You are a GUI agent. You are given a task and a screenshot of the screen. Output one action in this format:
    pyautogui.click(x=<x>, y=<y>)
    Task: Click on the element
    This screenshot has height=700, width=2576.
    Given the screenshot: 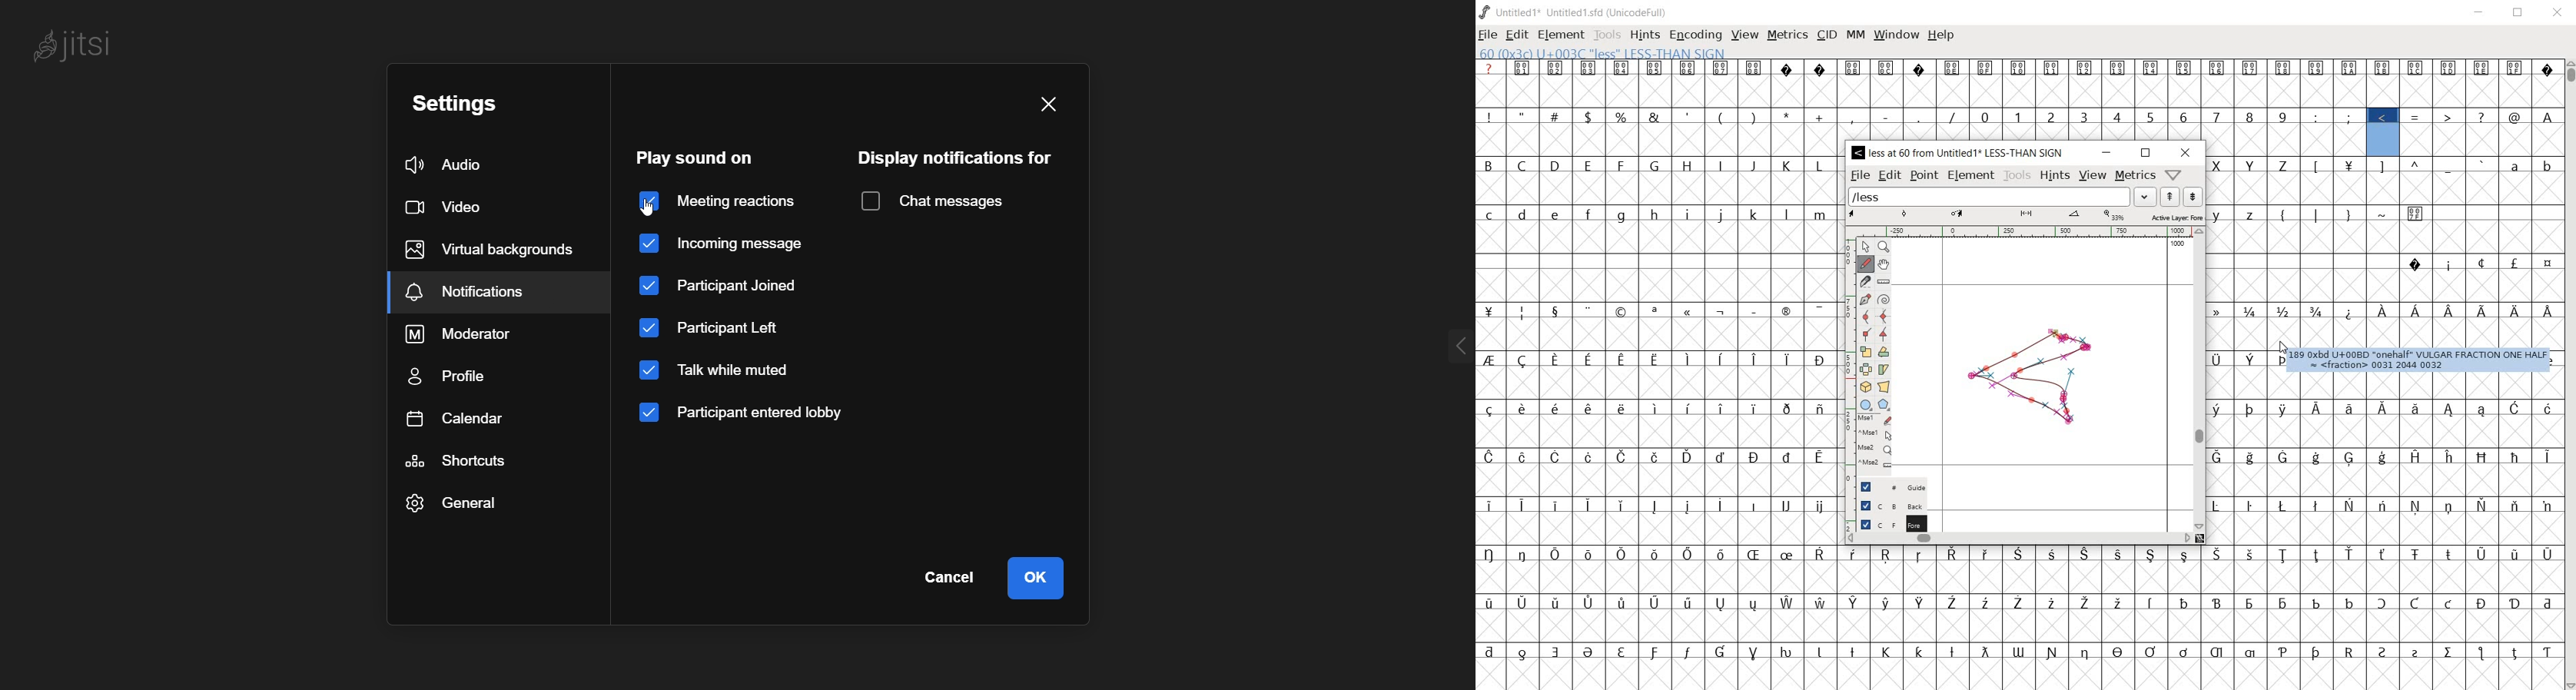 What is the action you would take?
    pyautogui.click(x=1972, y=176)
    